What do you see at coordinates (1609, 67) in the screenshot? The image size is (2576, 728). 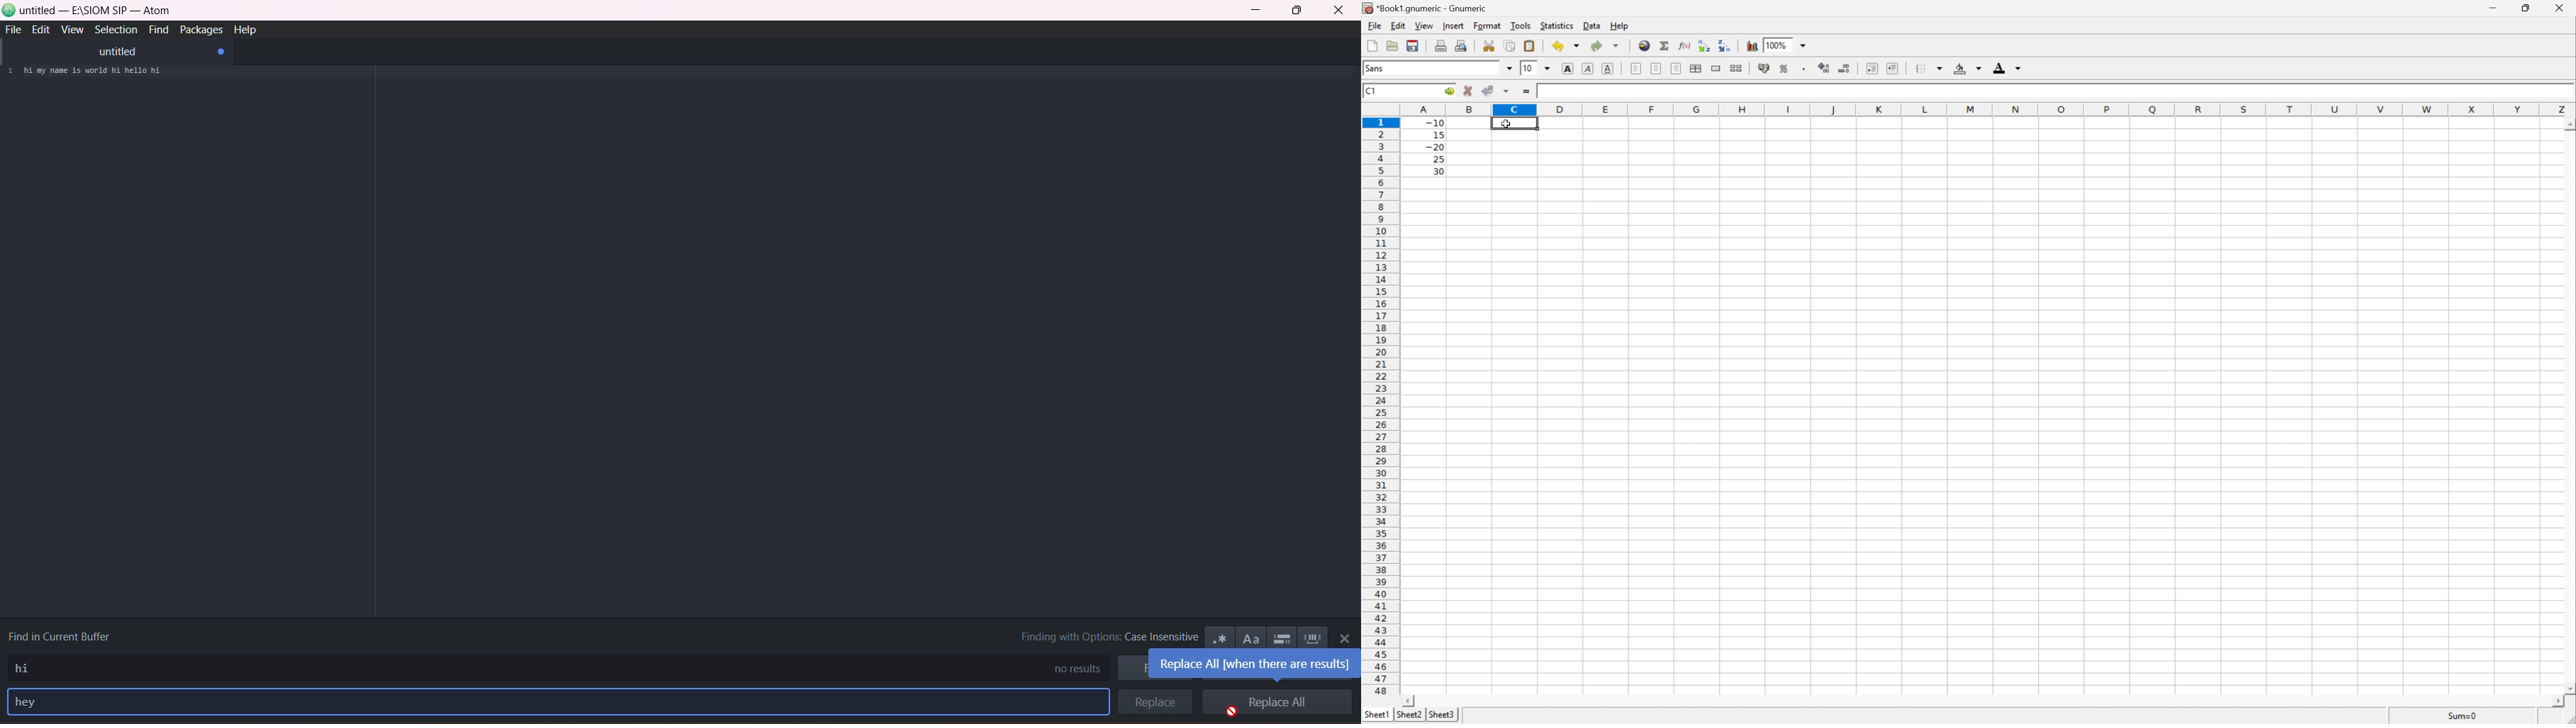 I see `Underline` at bounding box center [1609, 67].